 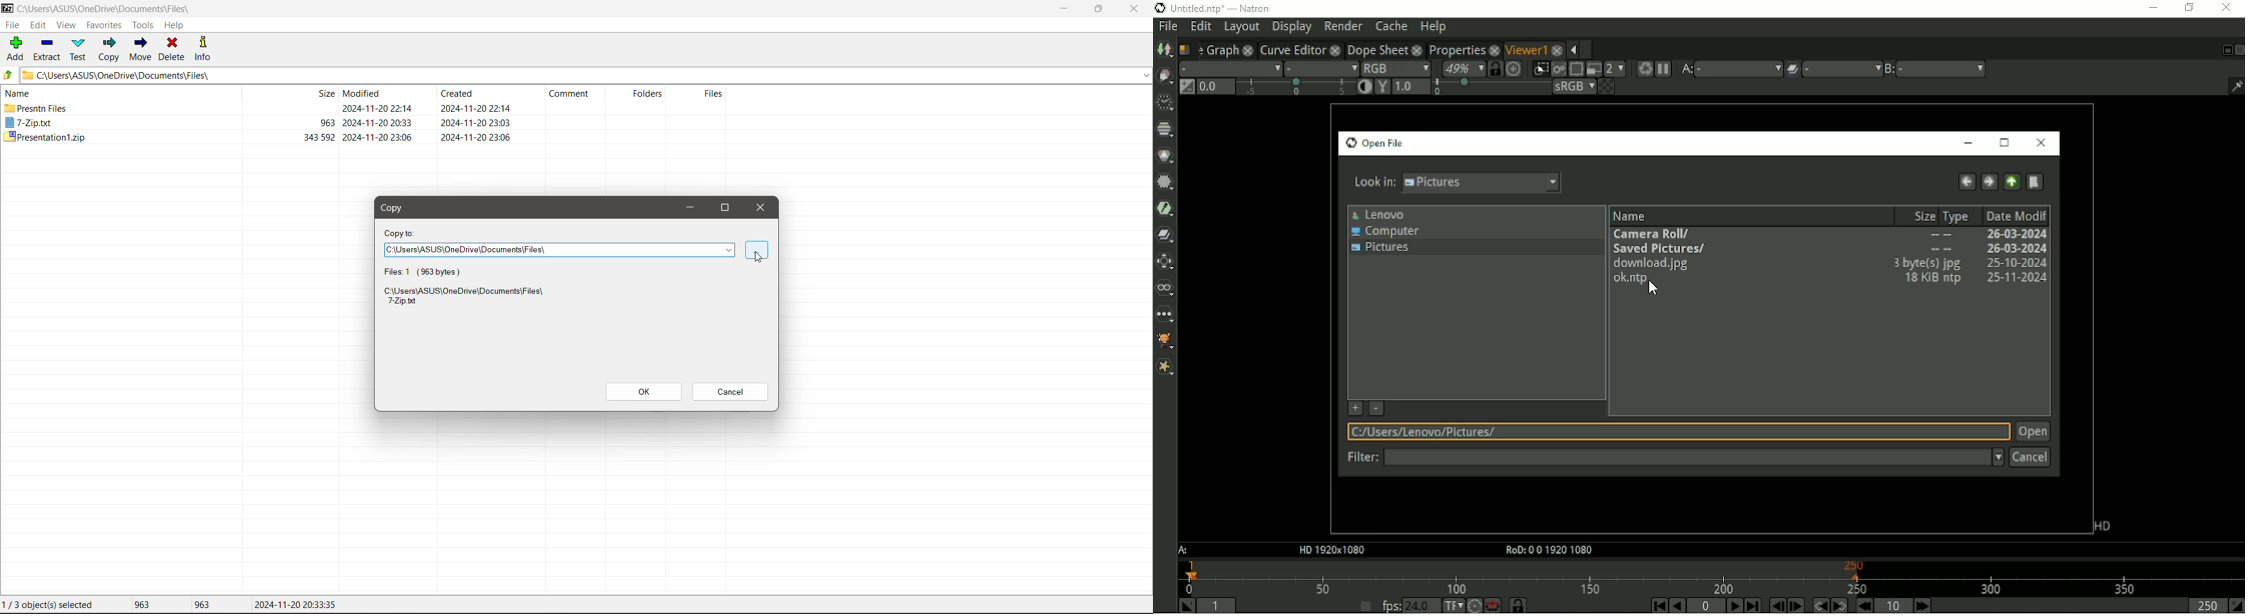 I want to click on Filter, so click(x=1693, y=459).